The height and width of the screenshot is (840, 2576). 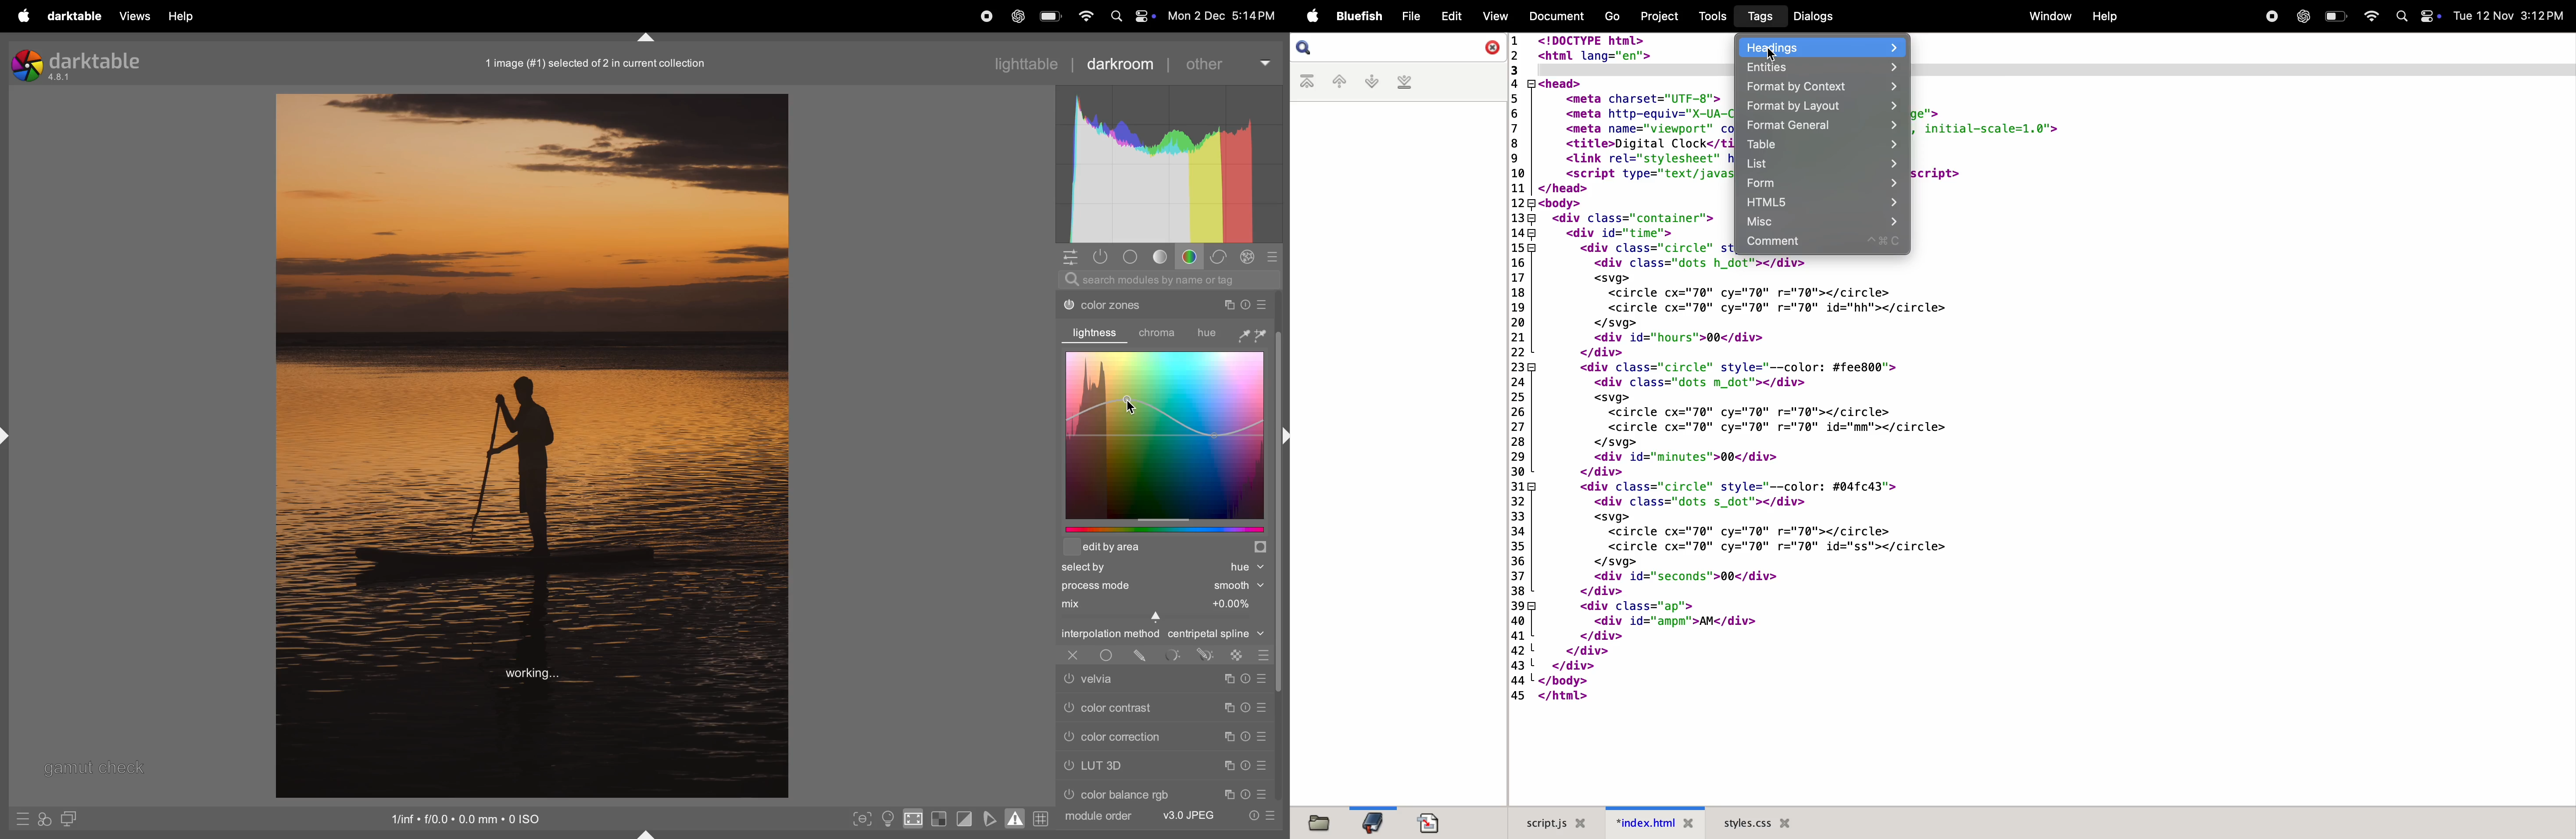 I want to click on script.js, so click(x=1550, y=823).